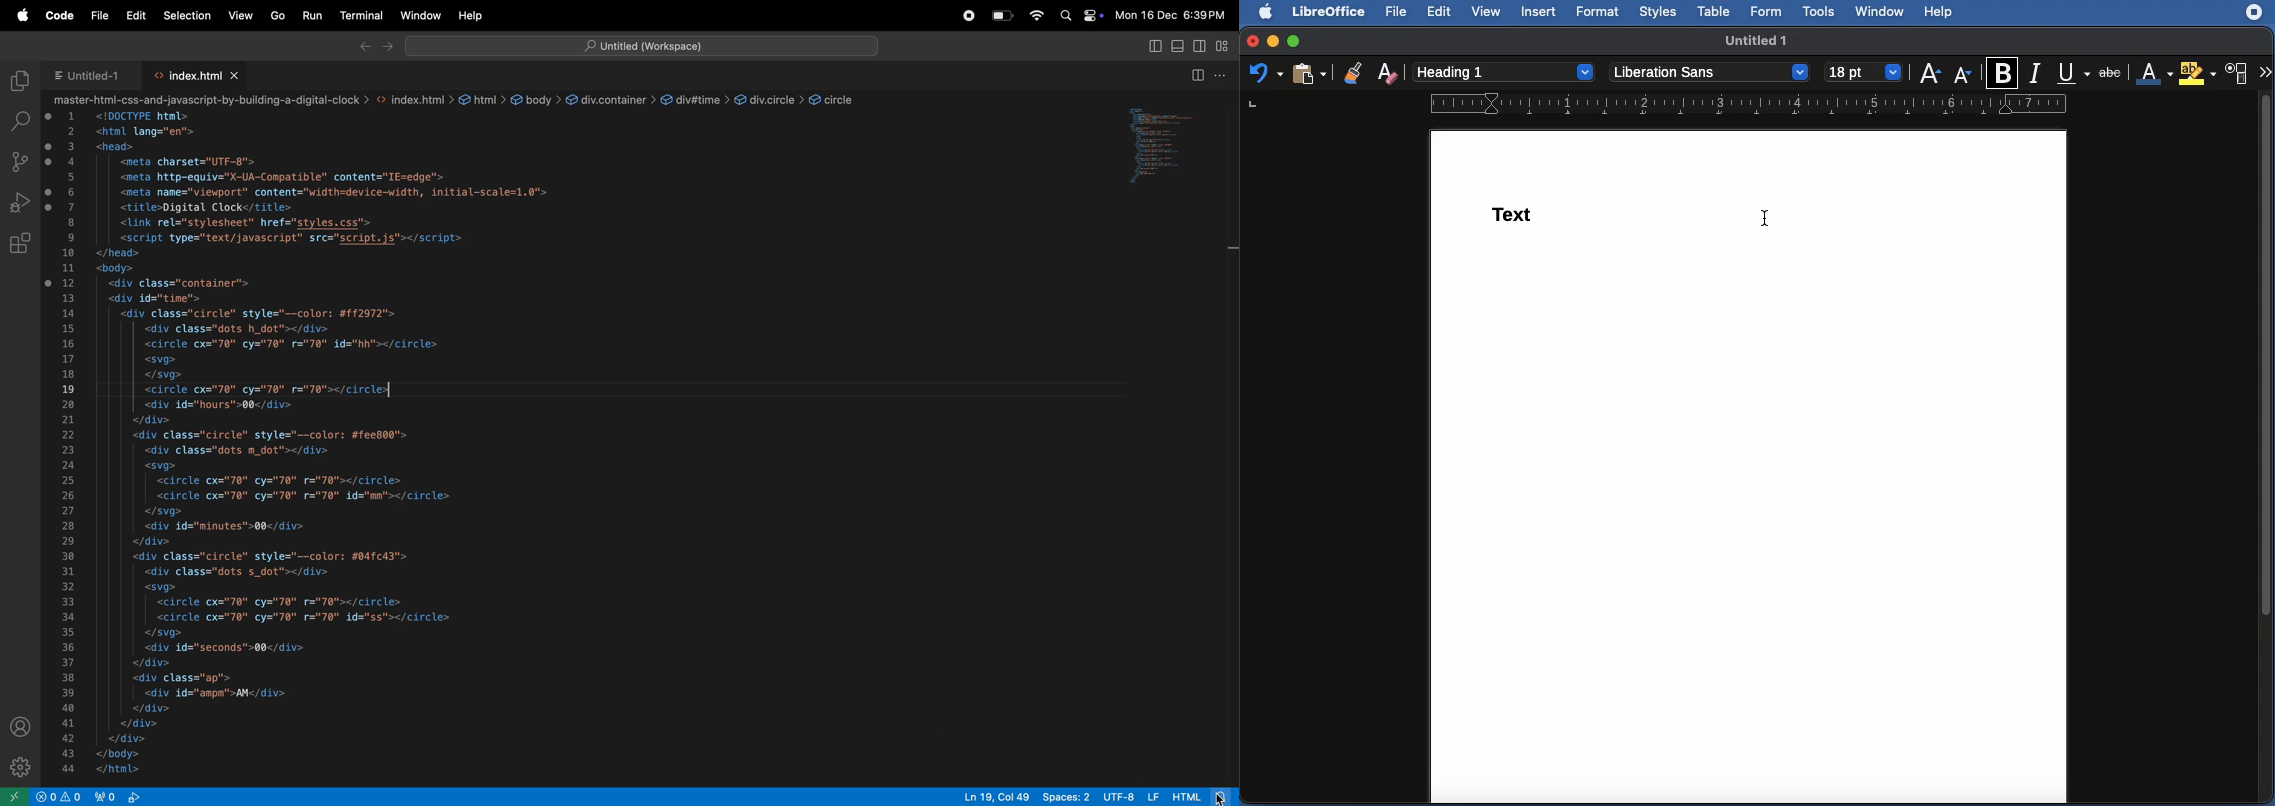  What do you see at coordinates (1307, 75) in the screenshot?
I see `Clipboard` at bounding box center [1307, 75].